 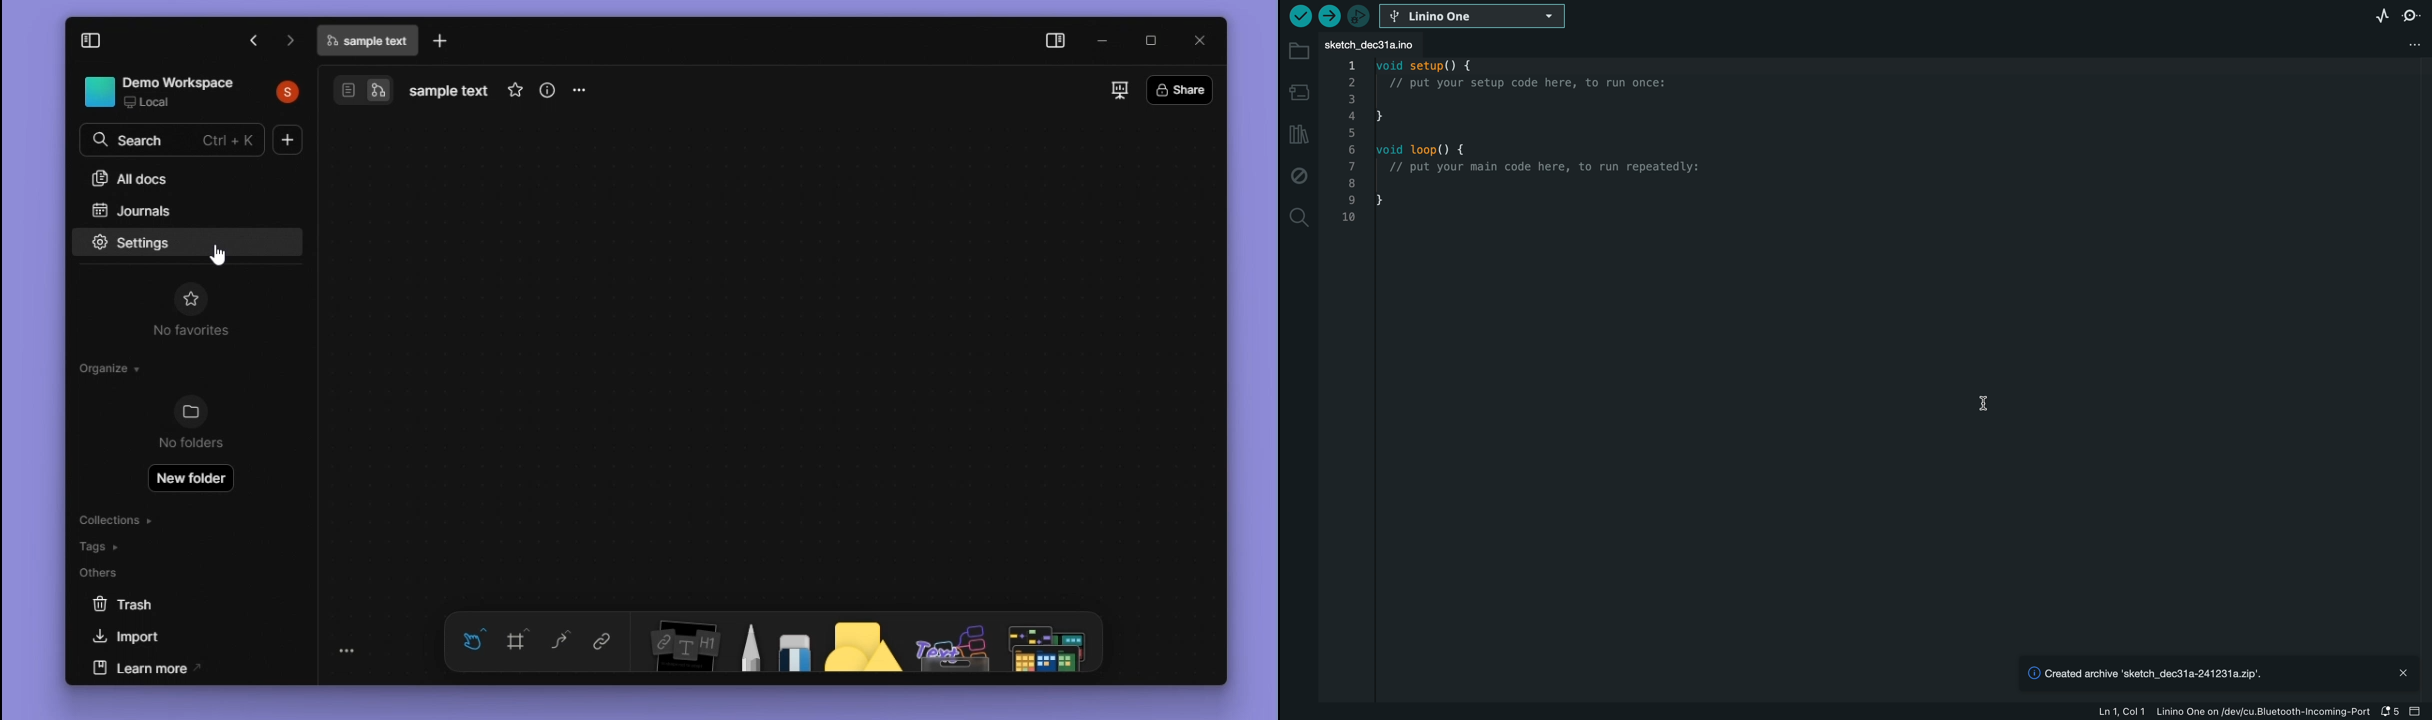 I want to click on side panel, so click(x=1058, y=40).